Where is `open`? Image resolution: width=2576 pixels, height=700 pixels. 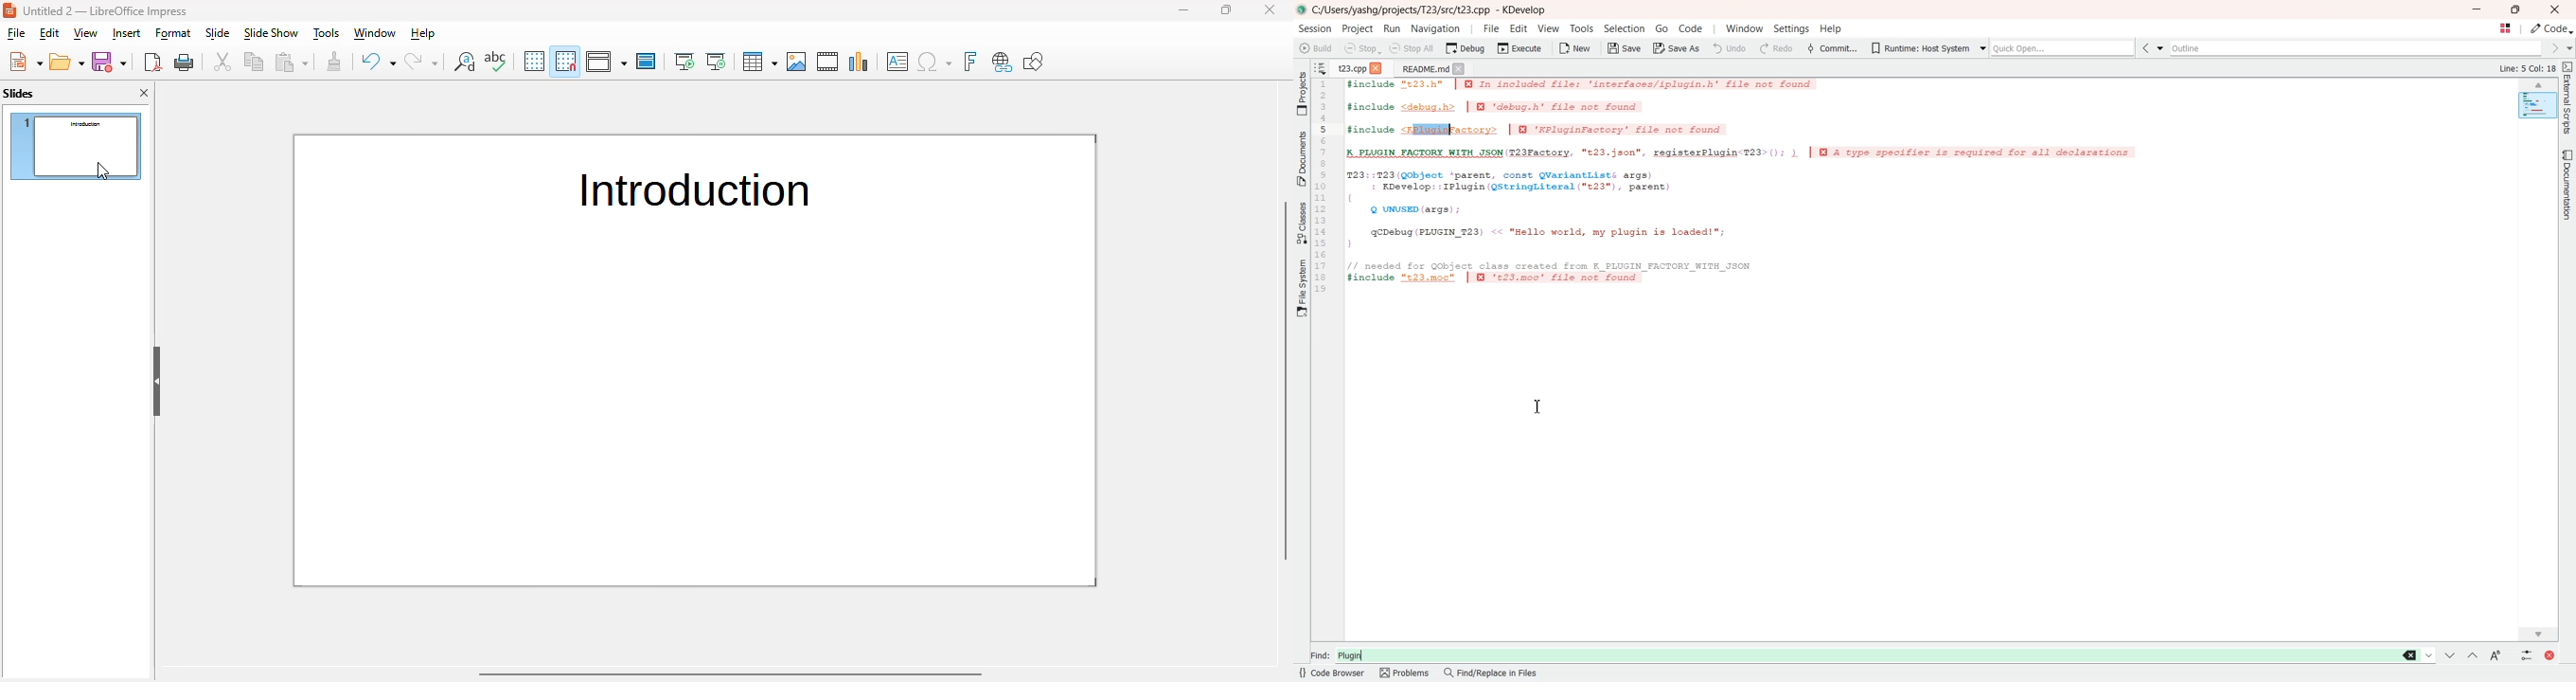 open is located at coordinates (67, 62).